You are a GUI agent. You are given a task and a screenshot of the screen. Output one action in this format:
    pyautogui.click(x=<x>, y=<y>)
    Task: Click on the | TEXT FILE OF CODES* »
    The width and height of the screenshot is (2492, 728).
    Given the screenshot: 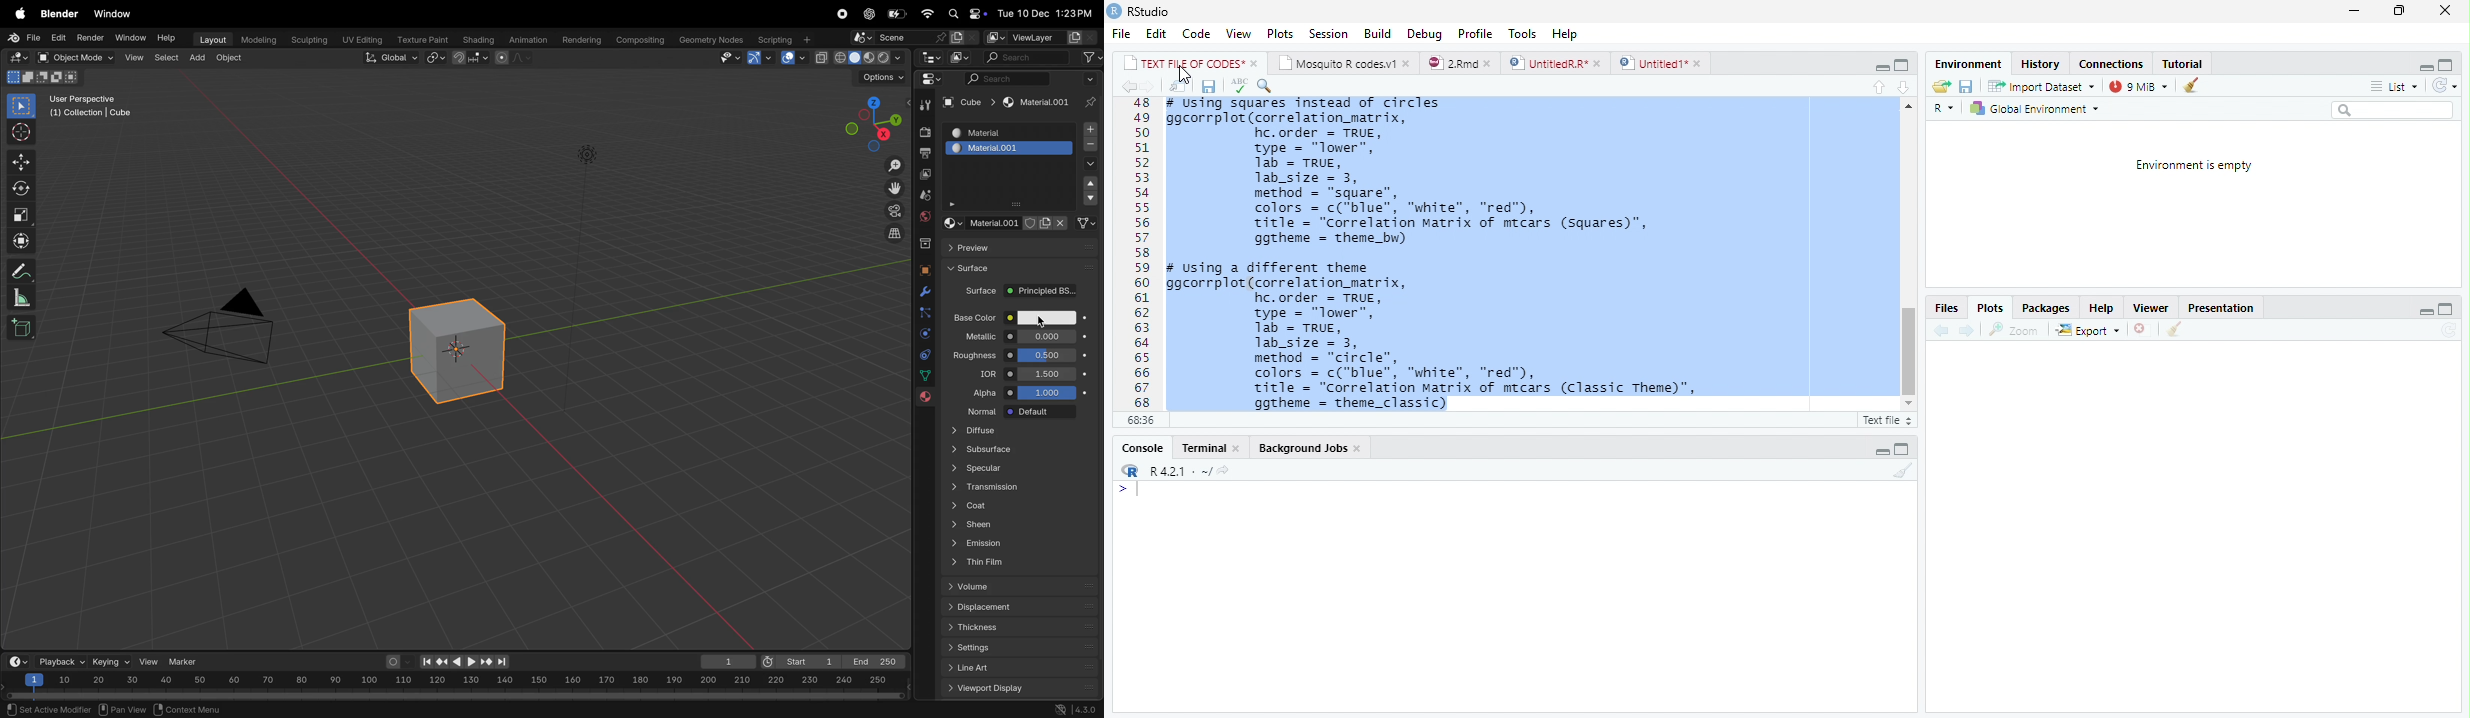 What is the action you would take?
    pyautogui.click(x=1192, y=63)
    